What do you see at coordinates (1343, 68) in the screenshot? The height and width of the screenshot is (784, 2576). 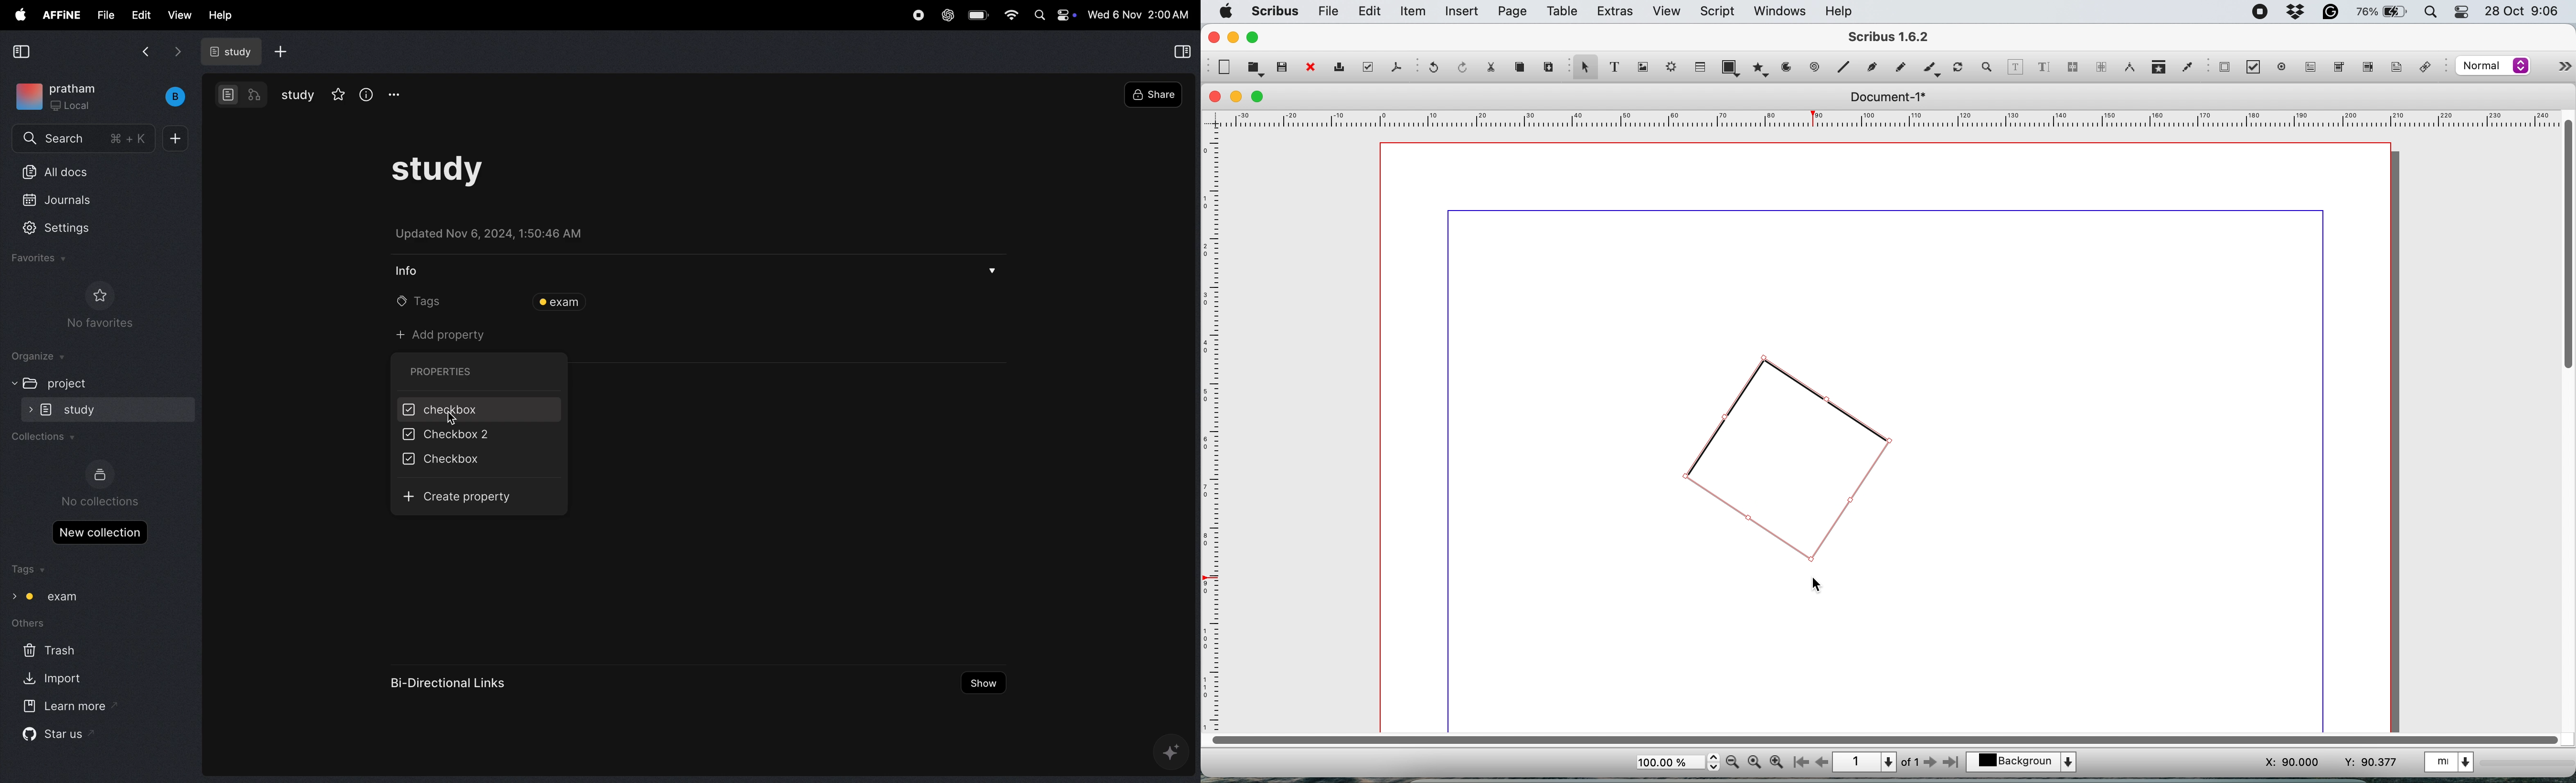 I see `print` at bounding box center [1343, 68].